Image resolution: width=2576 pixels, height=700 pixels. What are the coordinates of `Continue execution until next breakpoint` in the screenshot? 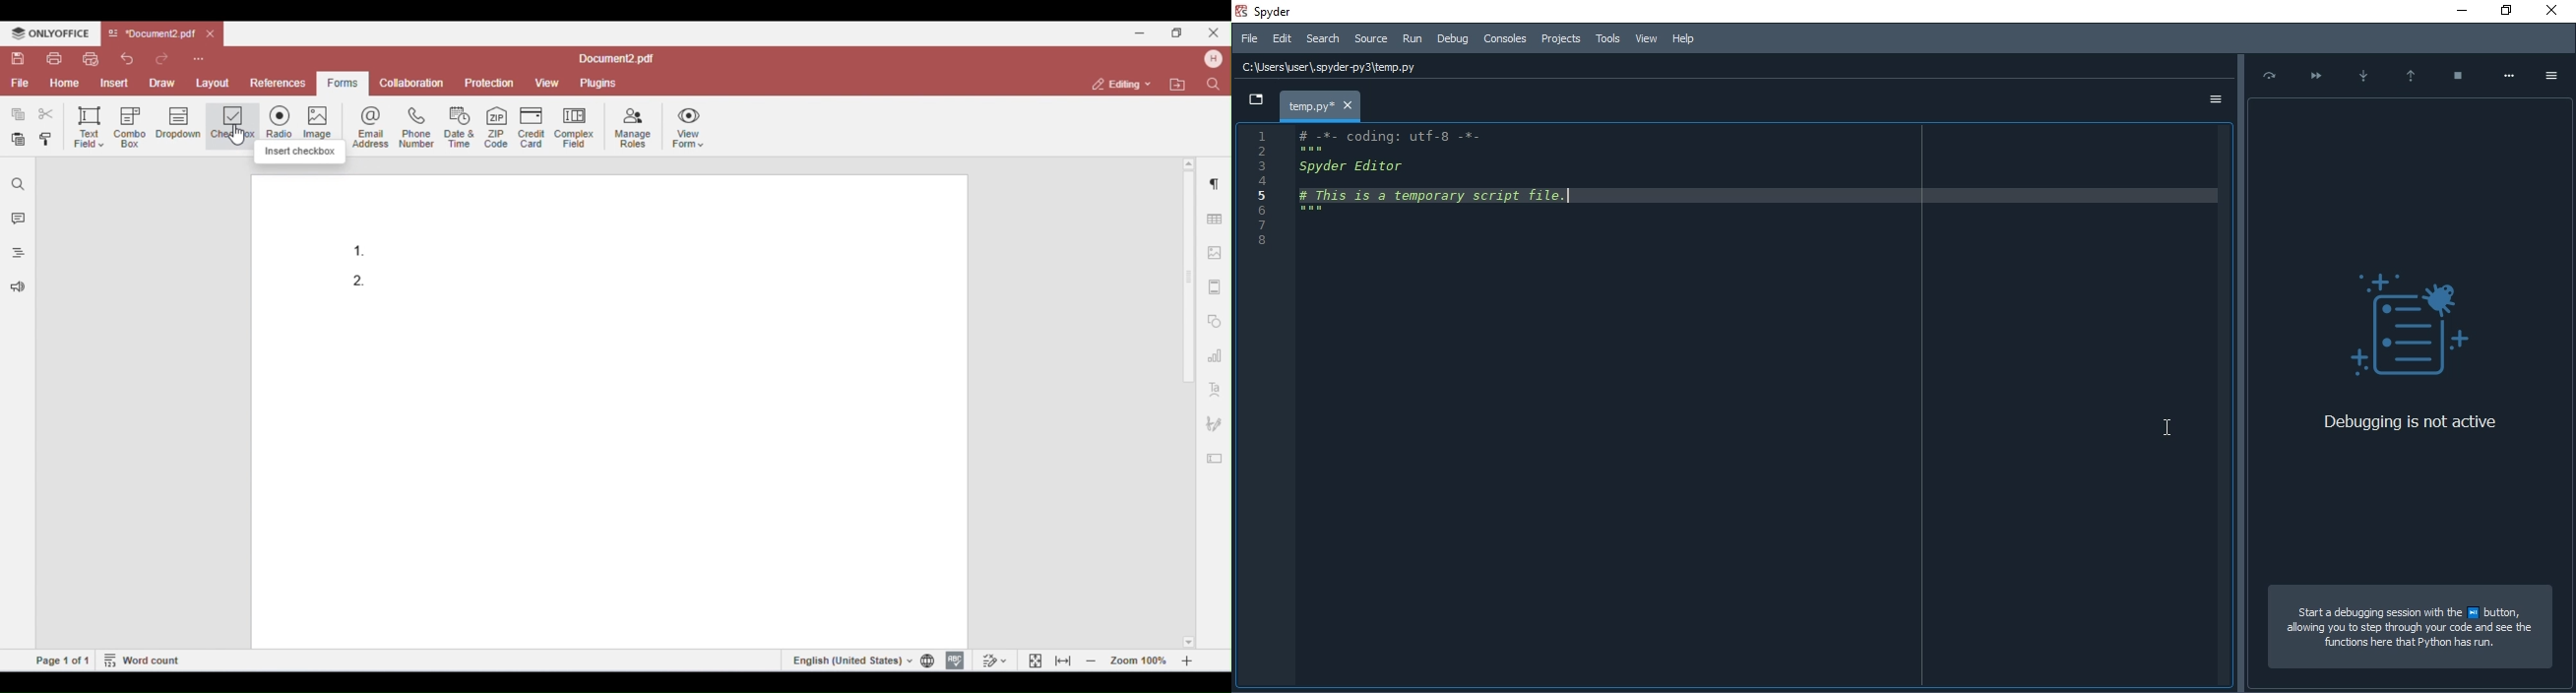 It's located at (2313, 73).